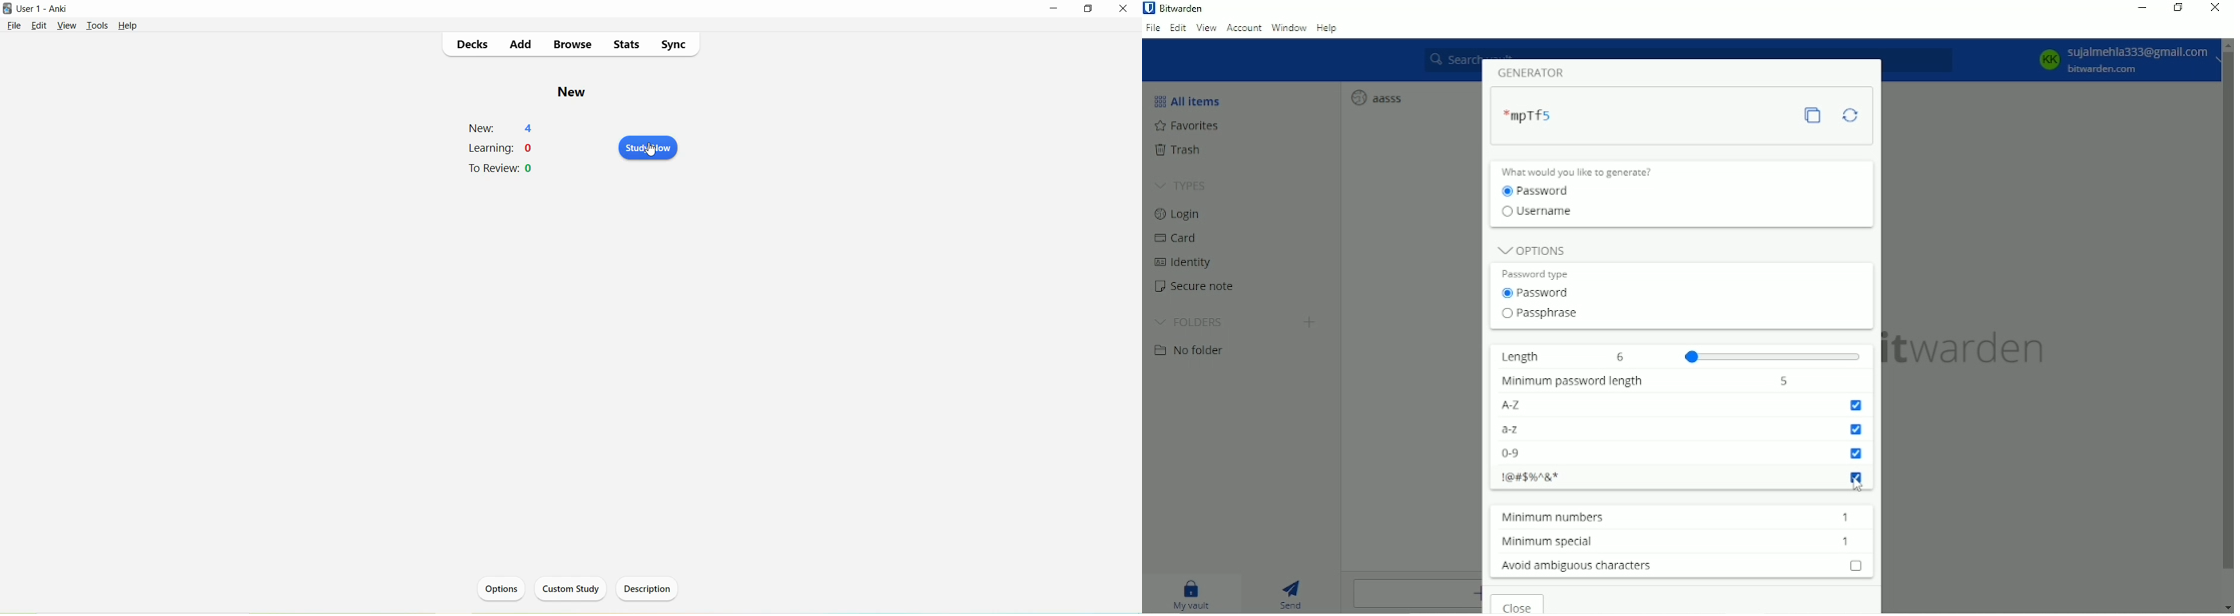 The width and height of the screenshot is (2240, 616). What do you see at coordinates (573, 588) in the screenshot?
I see `Custom Study` at bounding box center [573, 588].